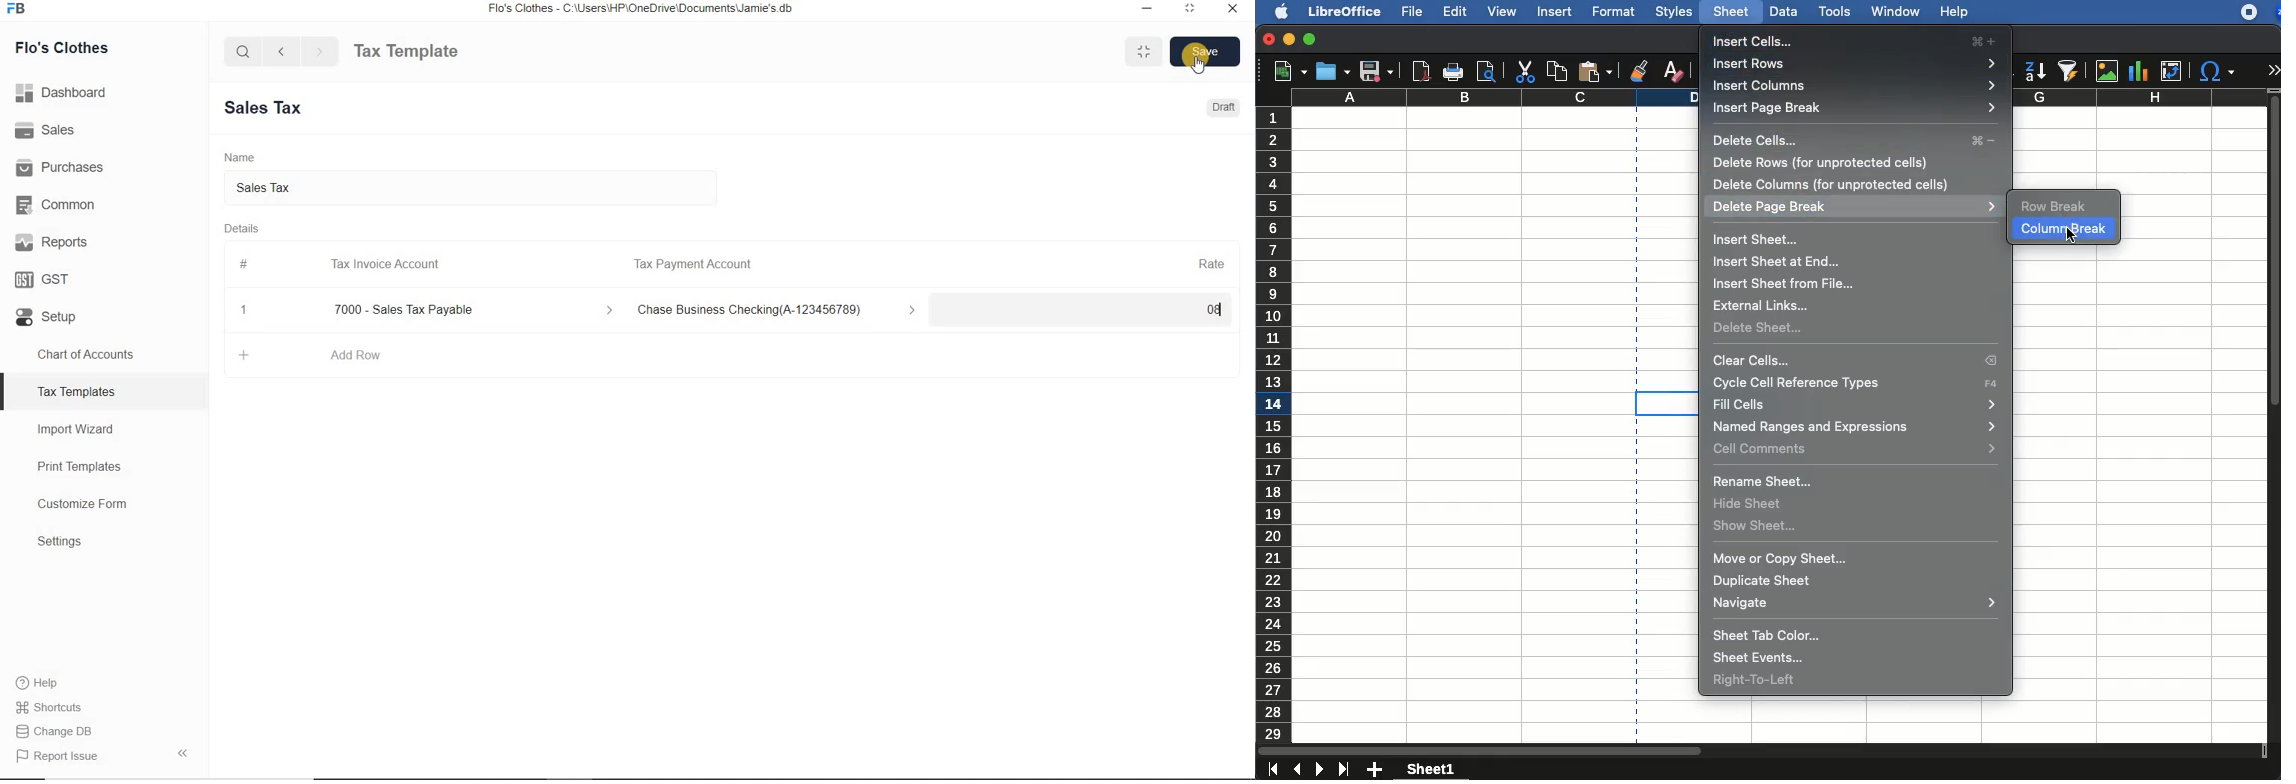  I want to click on Sales, so click(104, 129).